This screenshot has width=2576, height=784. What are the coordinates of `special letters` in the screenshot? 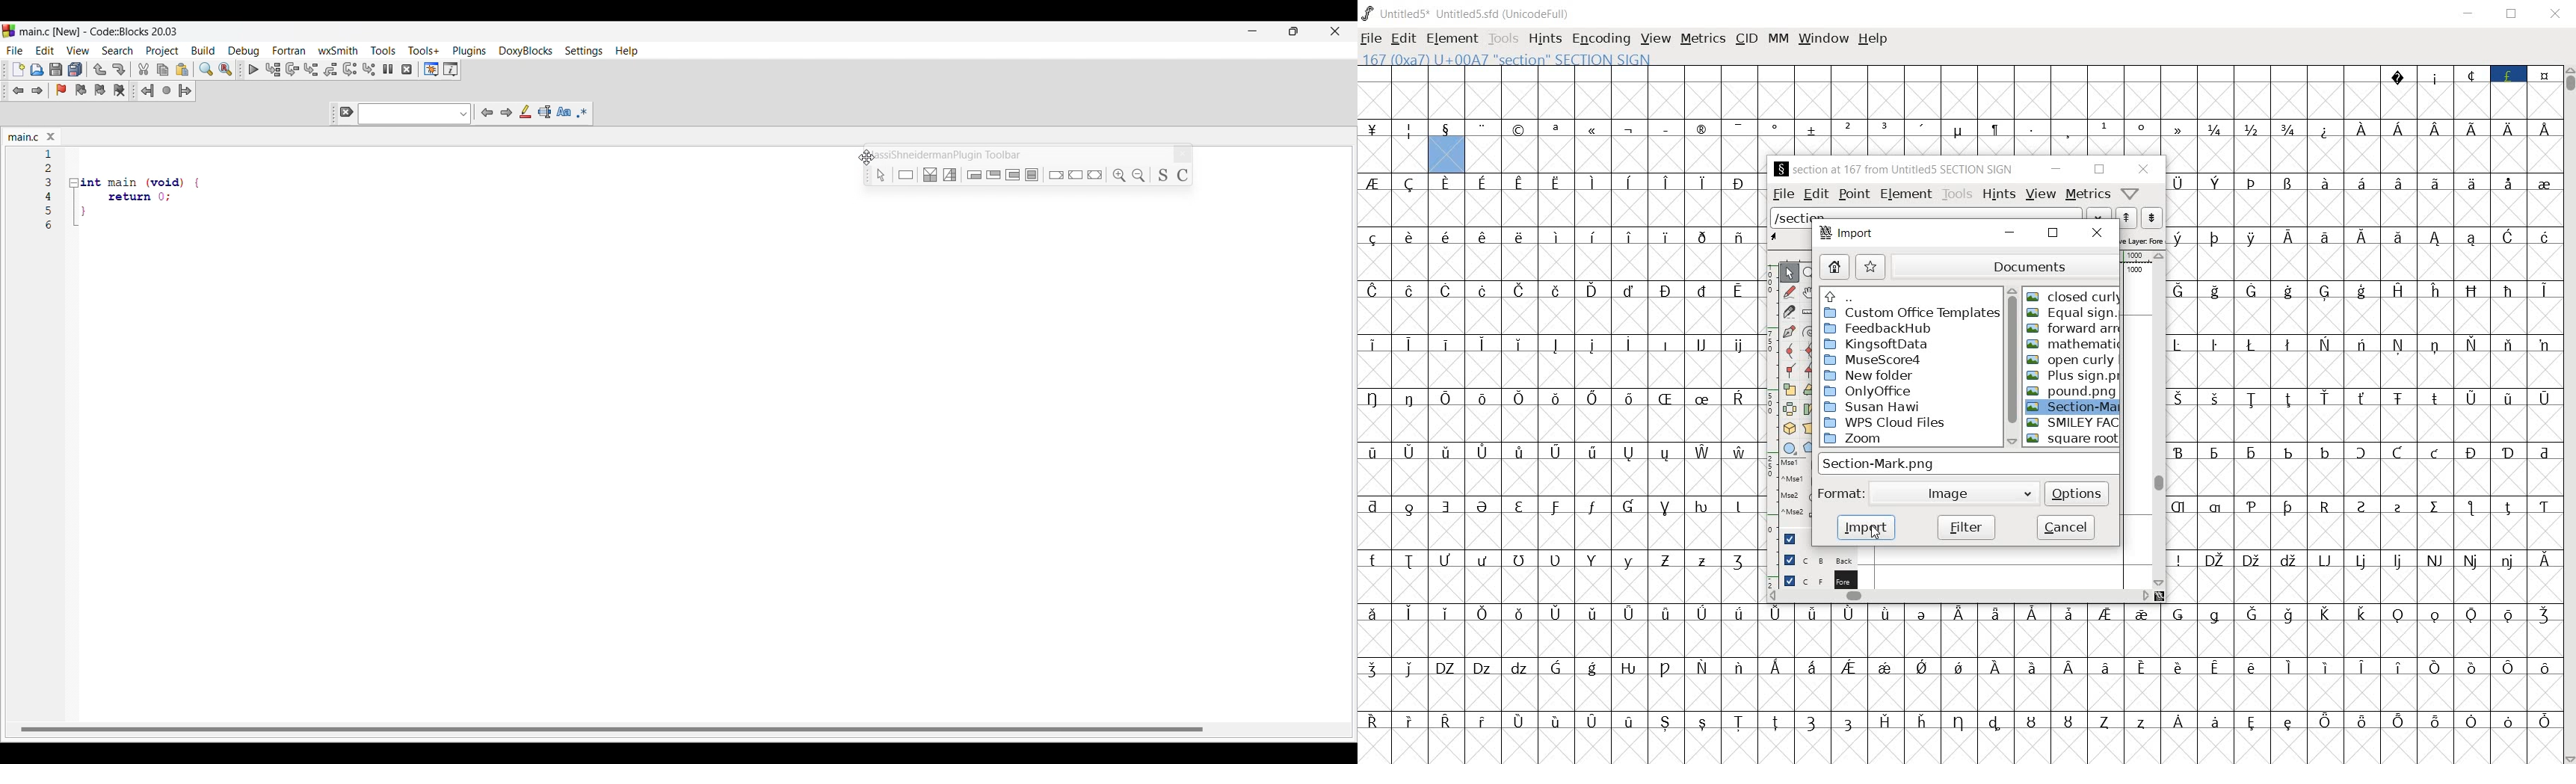 It's located at (1559, 238).